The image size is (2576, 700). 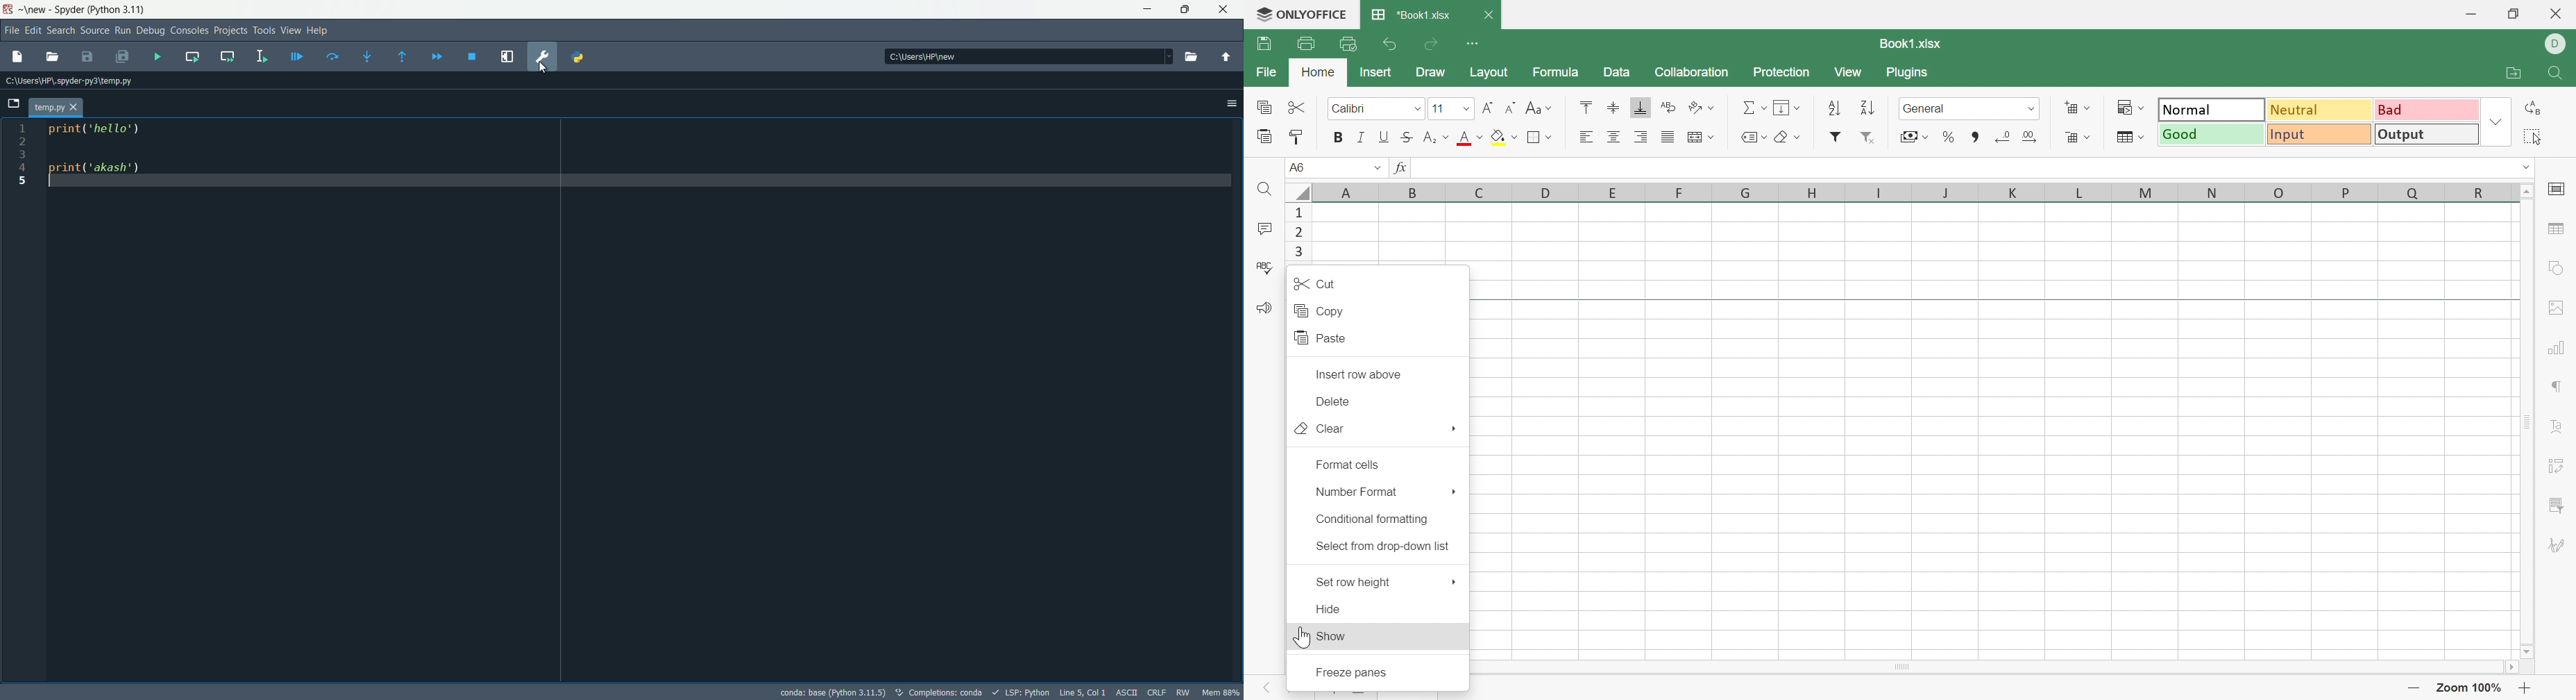 What do you see at coordinates (321, 32) in the screenshot?
I see `help menu` at bounding box center [321, 32].